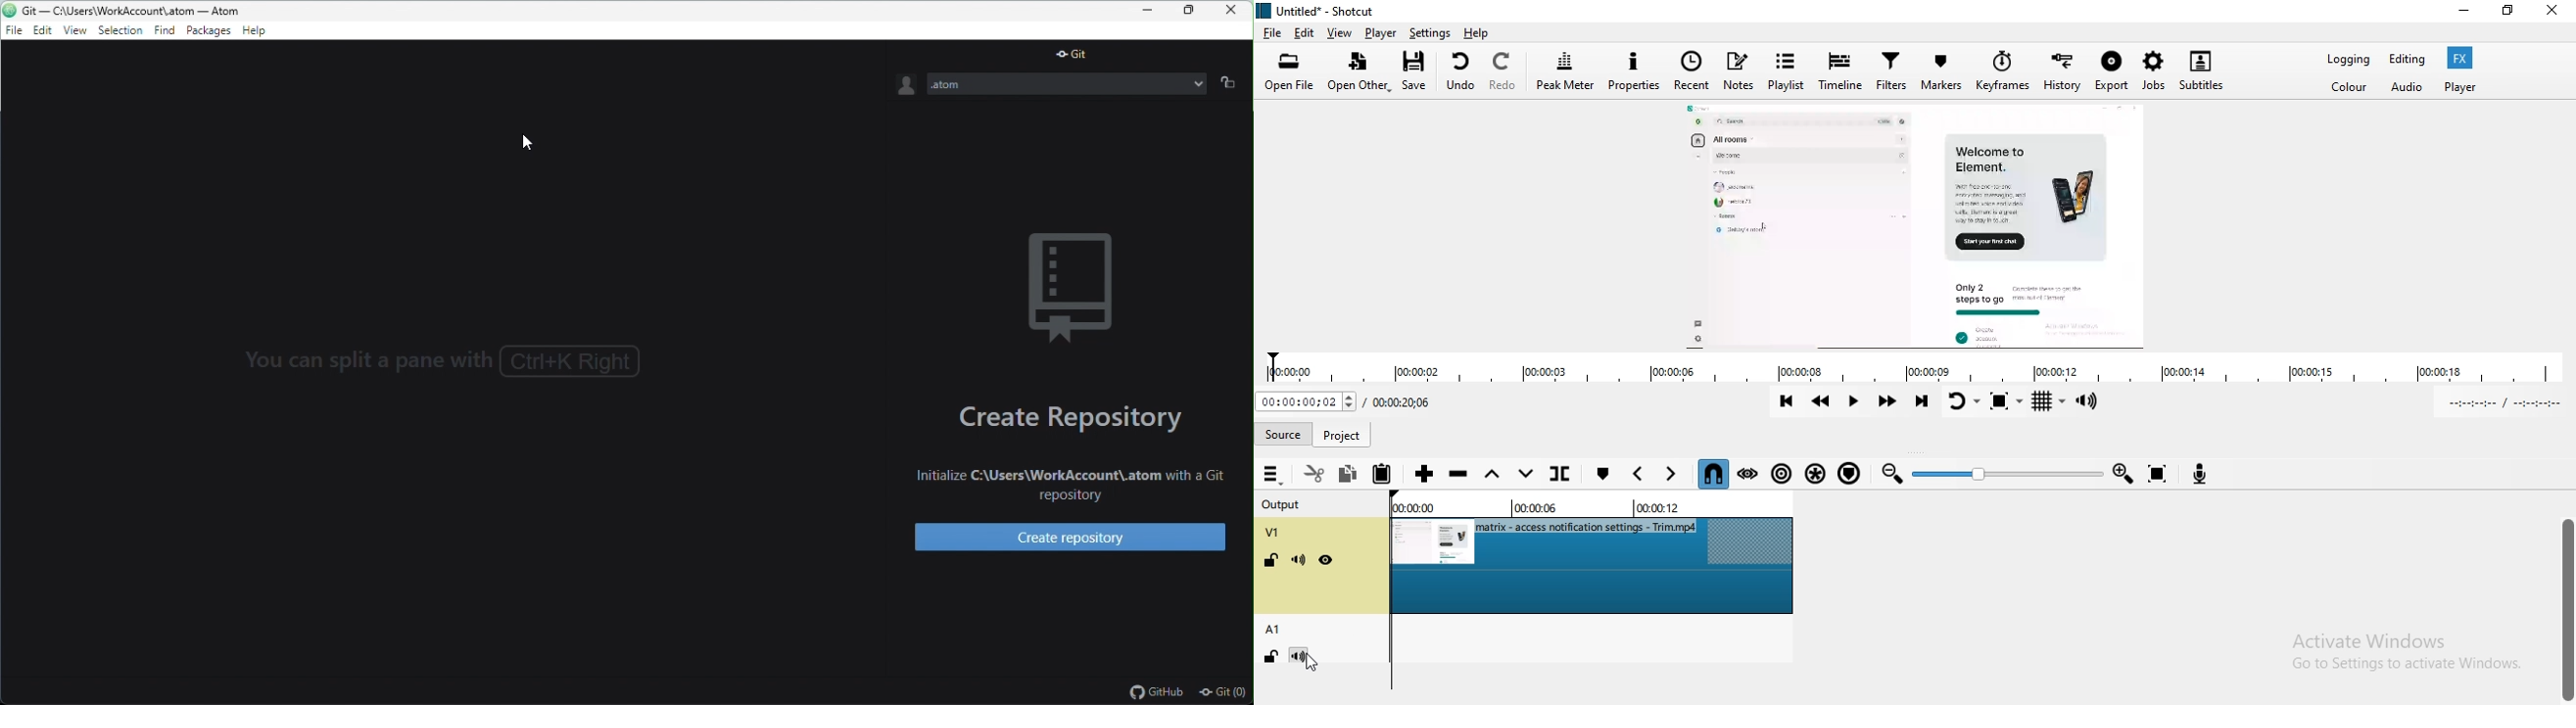 Image resolution: width=2576 pixels, height=728 pixels. I want to click on overwrite, so click(1526, 474).